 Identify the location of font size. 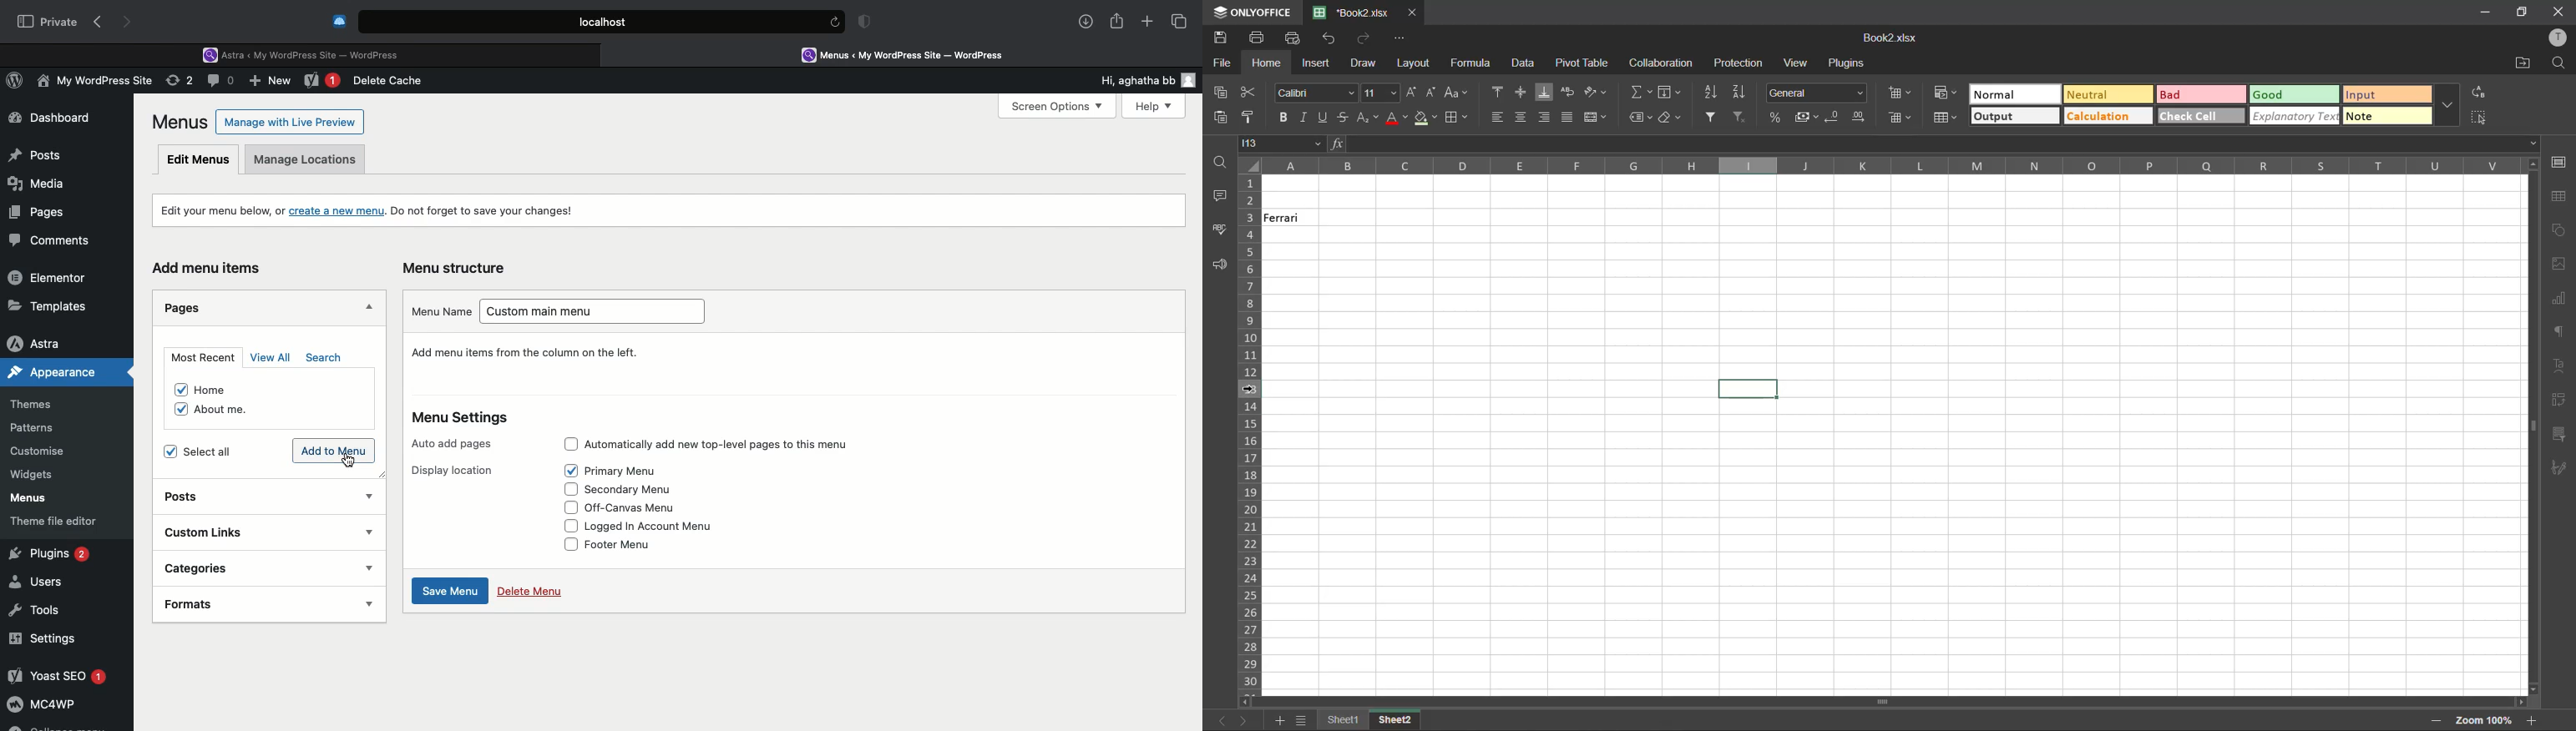
(1381, 92).